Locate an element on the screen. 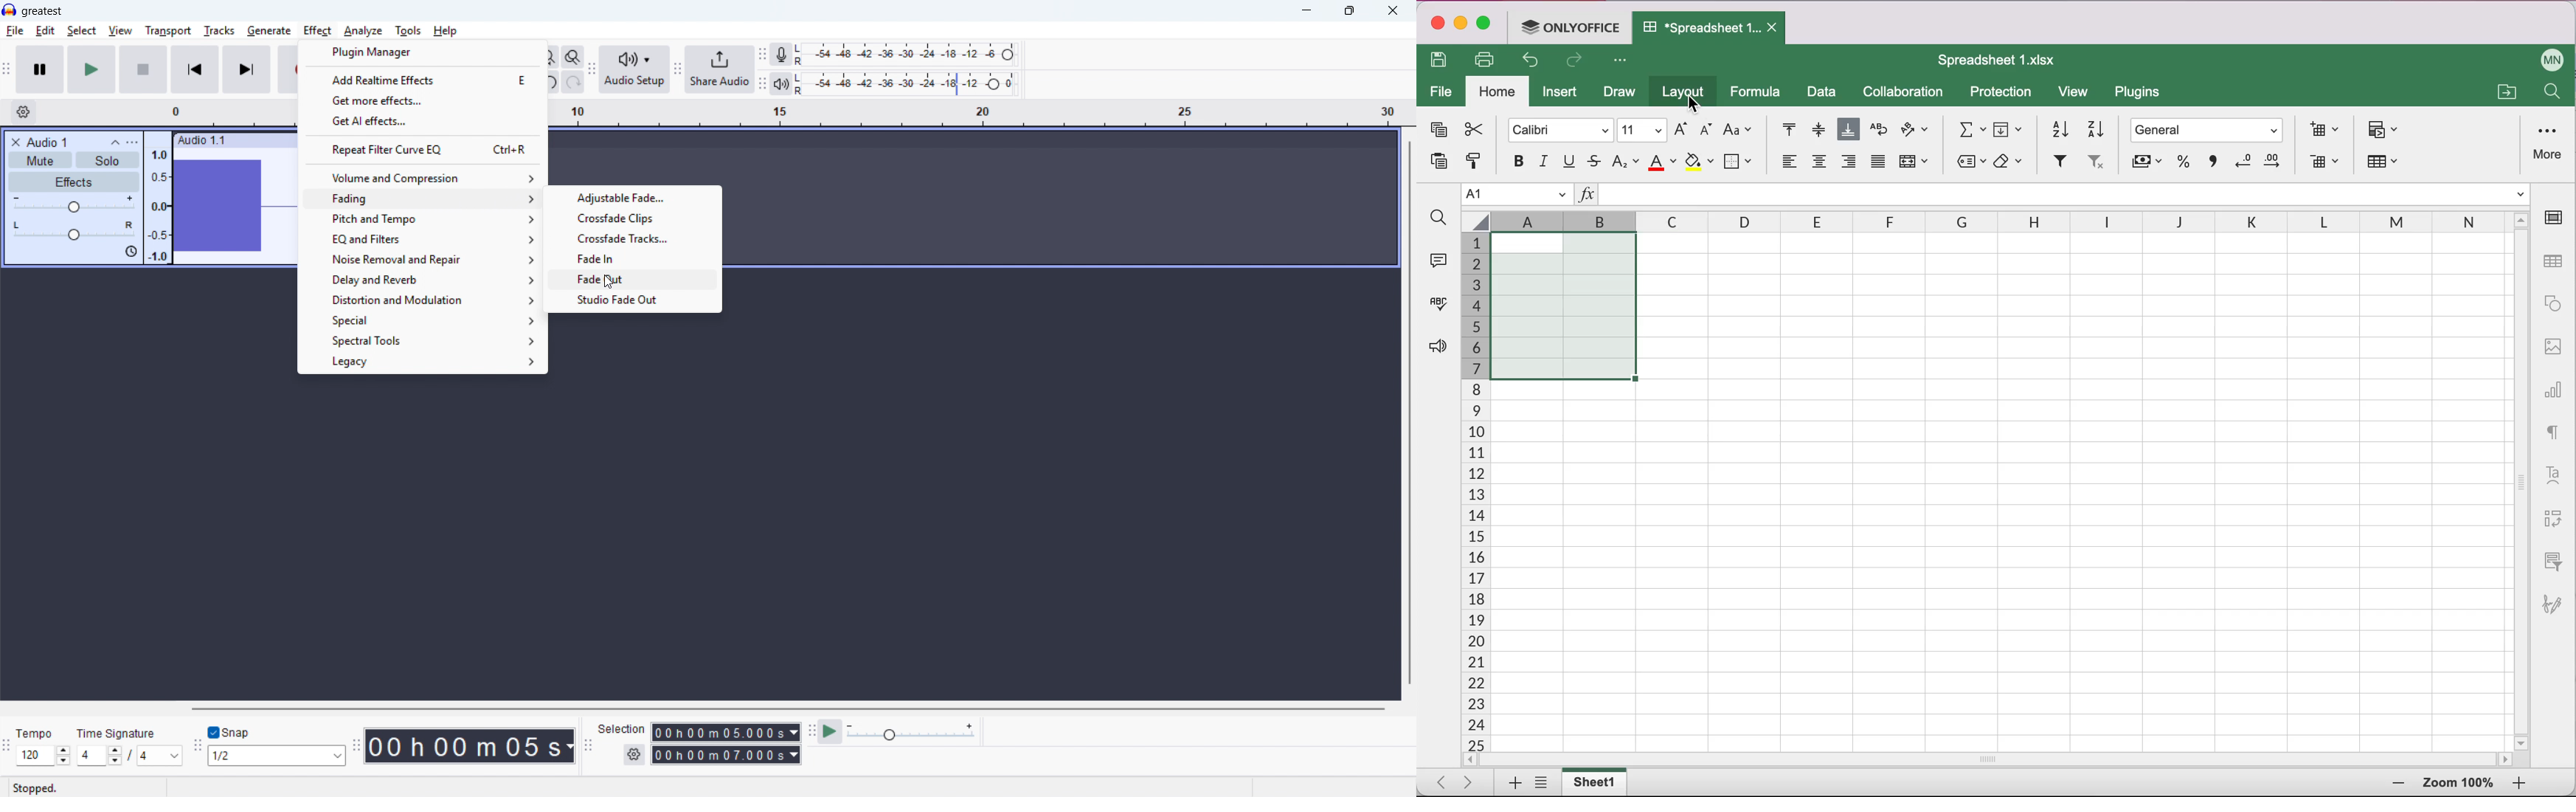 The image size is (2576, 812). Set tempo  is located at coordinates (44, 755).